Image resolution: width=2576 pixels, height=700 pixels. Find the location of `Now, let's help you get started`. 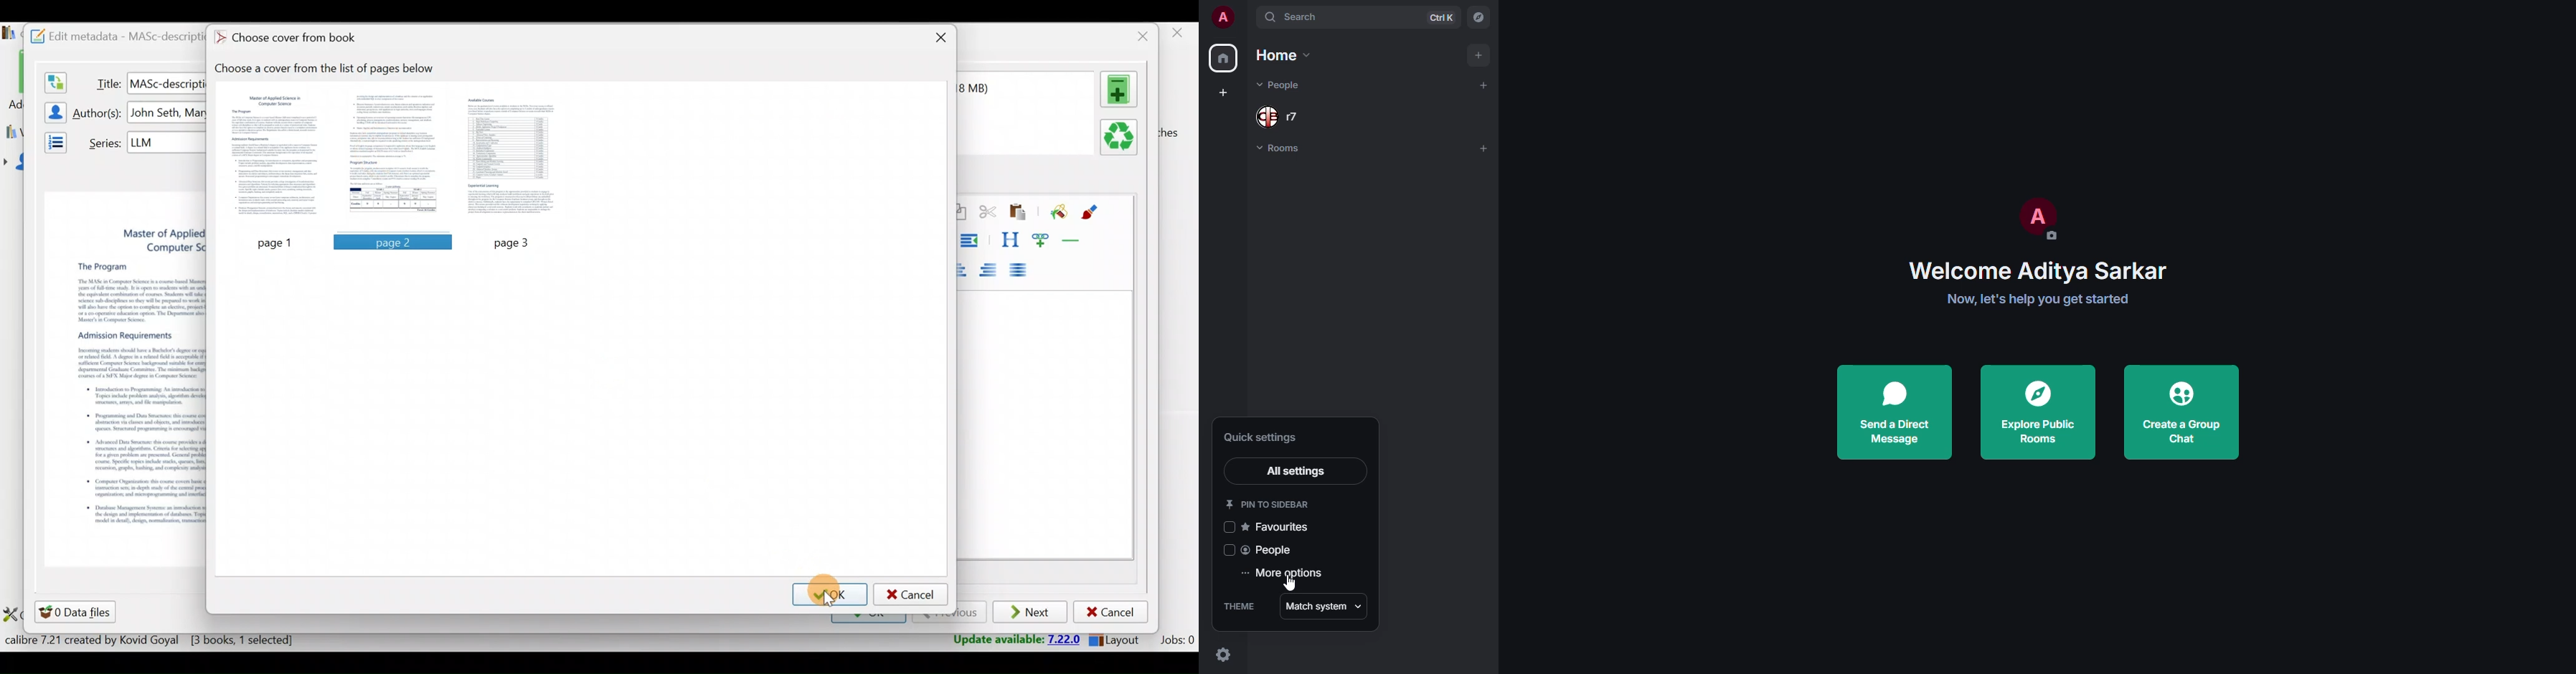

Now, let's help you get started is located at coordinates (2037, 300).